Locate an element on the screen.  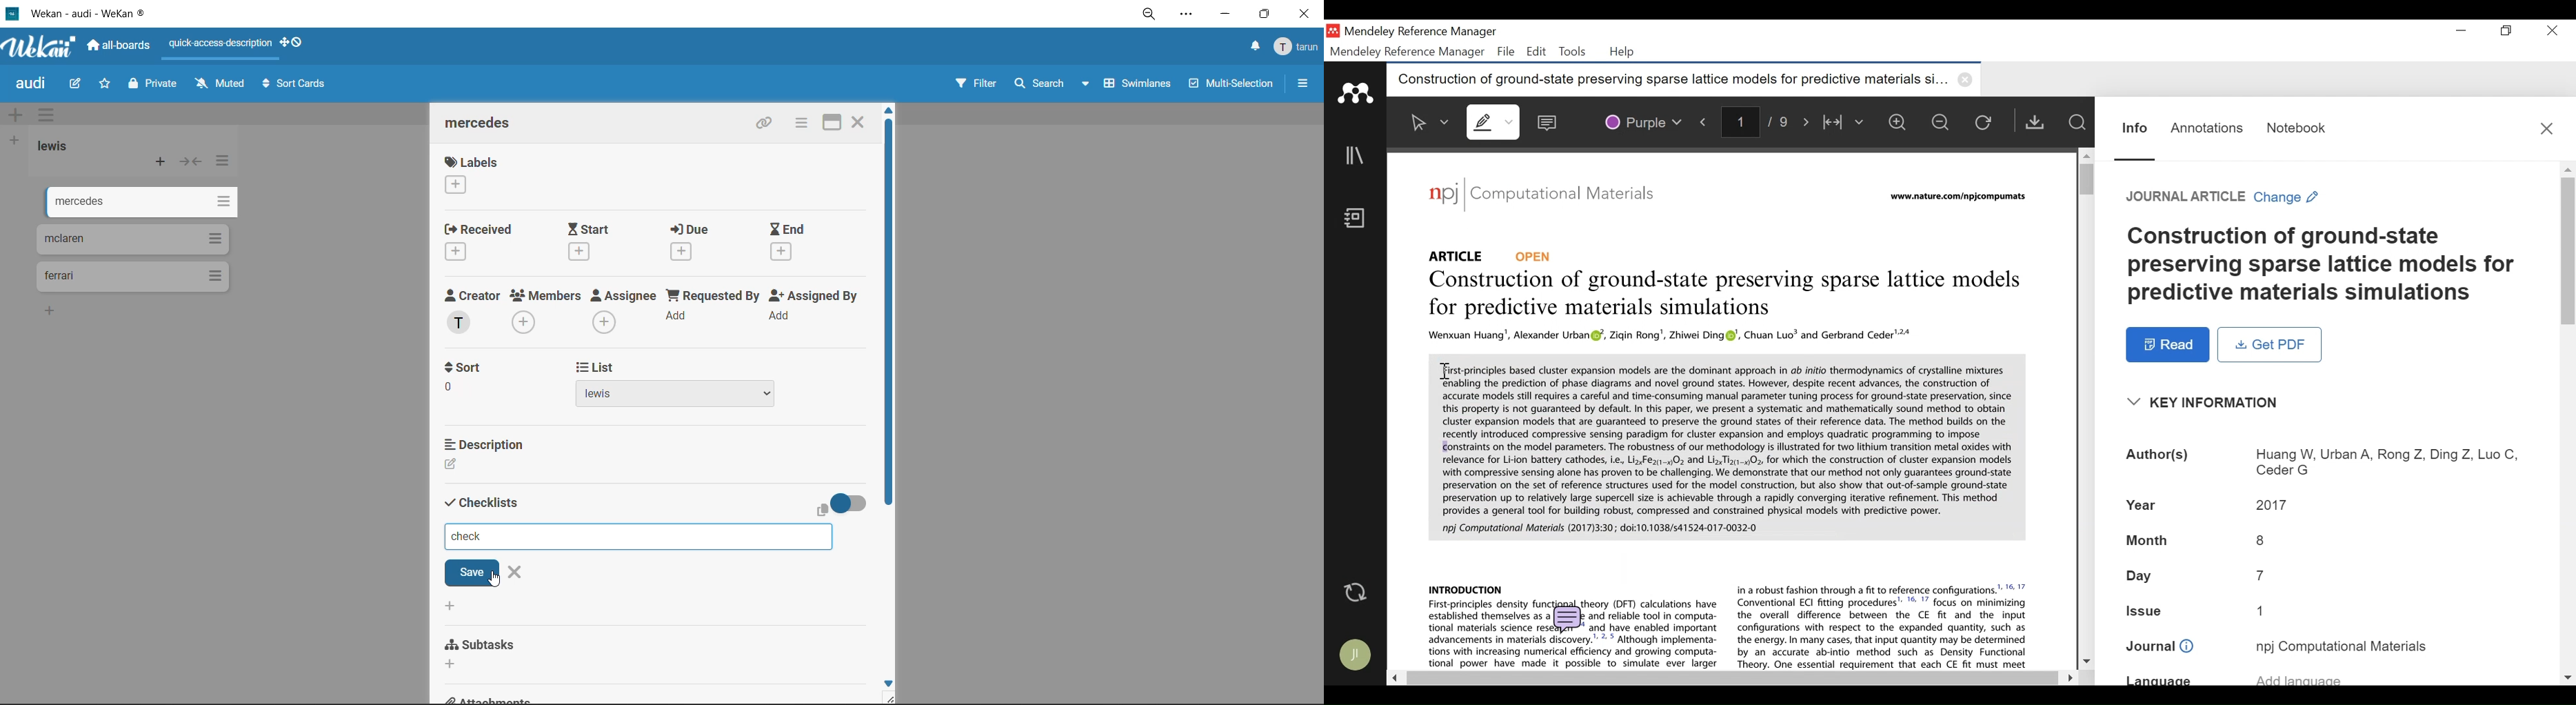
description is located at coordinates (485, 442).